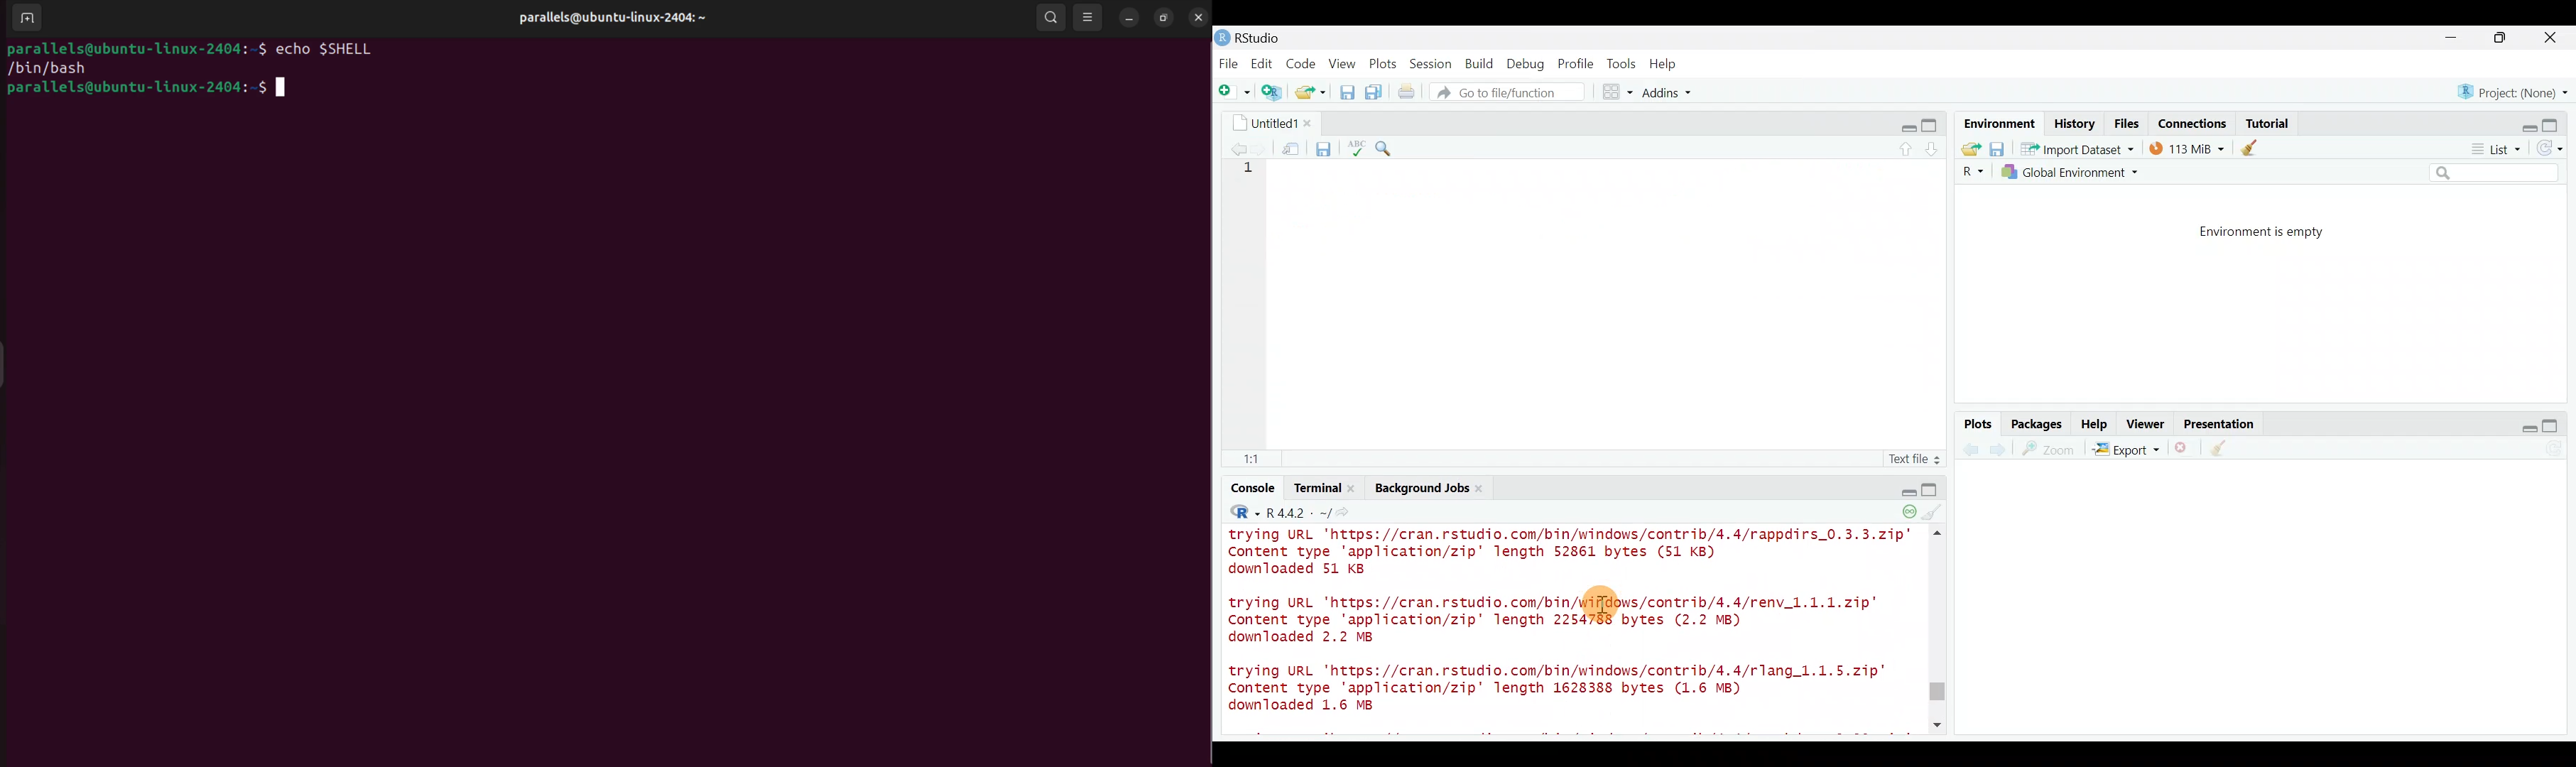 Image resolution: width=2576 pixels, height=784 pixels. I want to click on restore down, so click(1906, 126).